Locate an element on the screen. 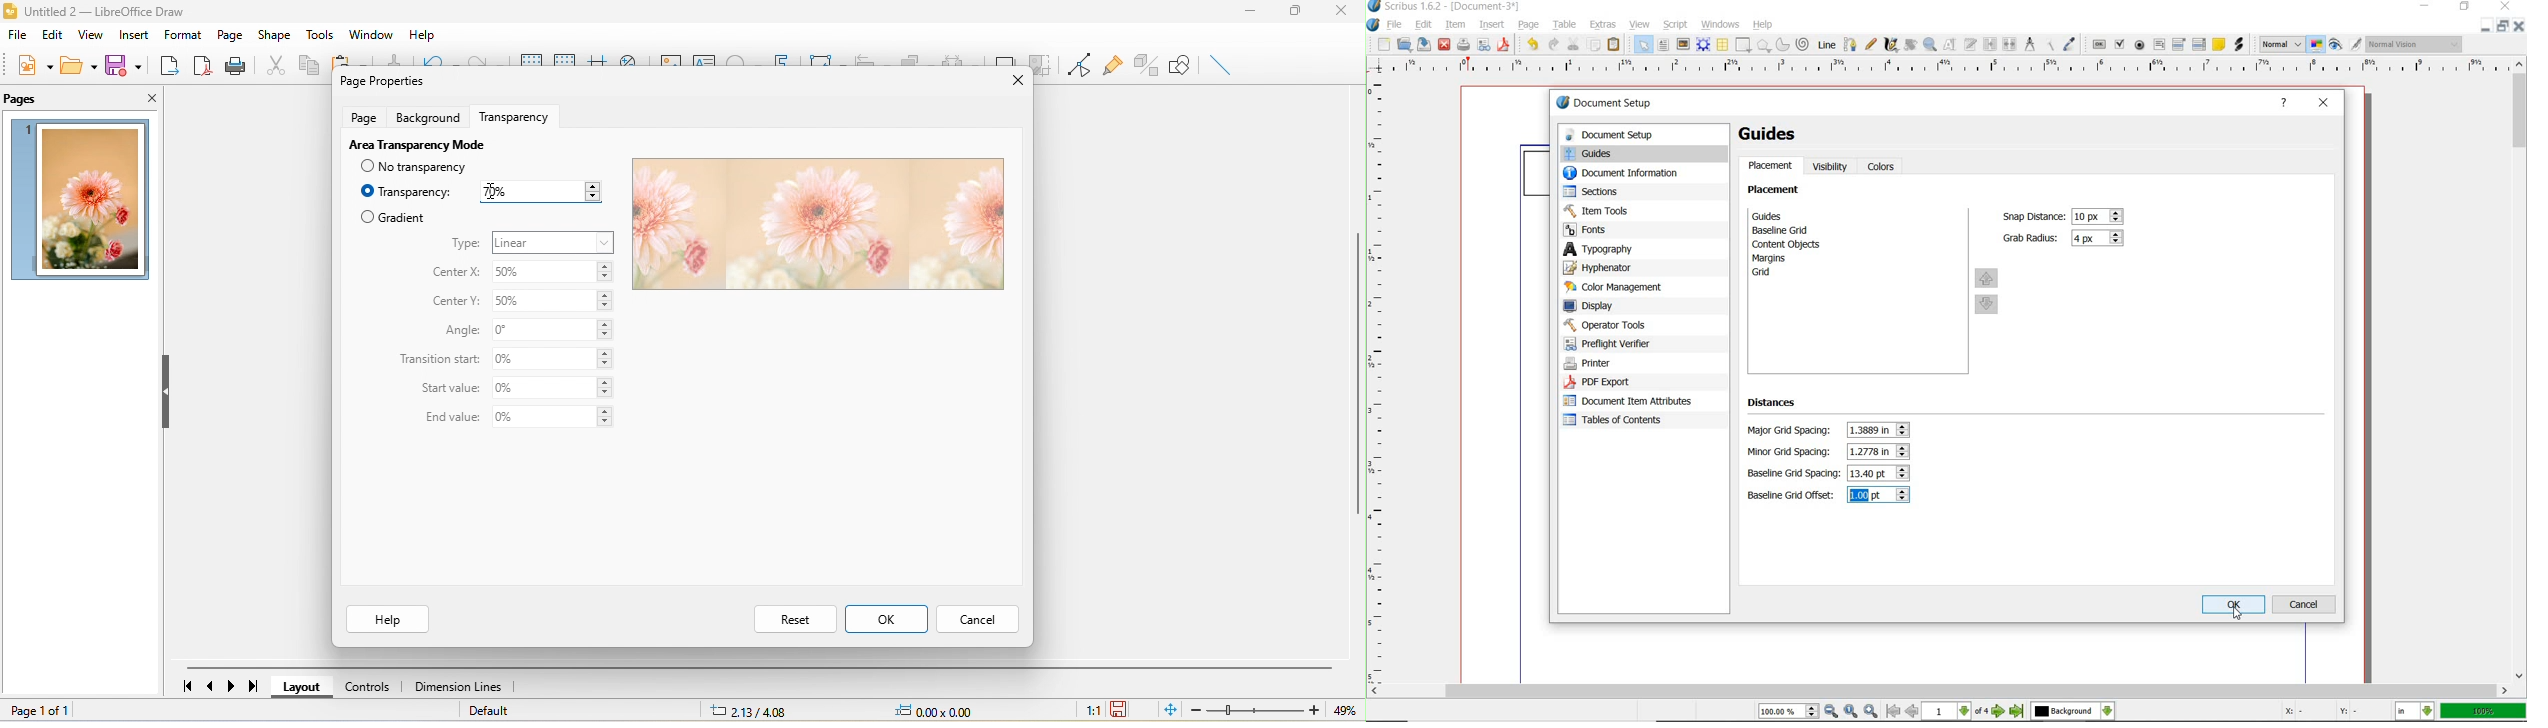 The width and height of the screenshot is (2548, 728). toggle color management is located at coordinates (2317, 45).